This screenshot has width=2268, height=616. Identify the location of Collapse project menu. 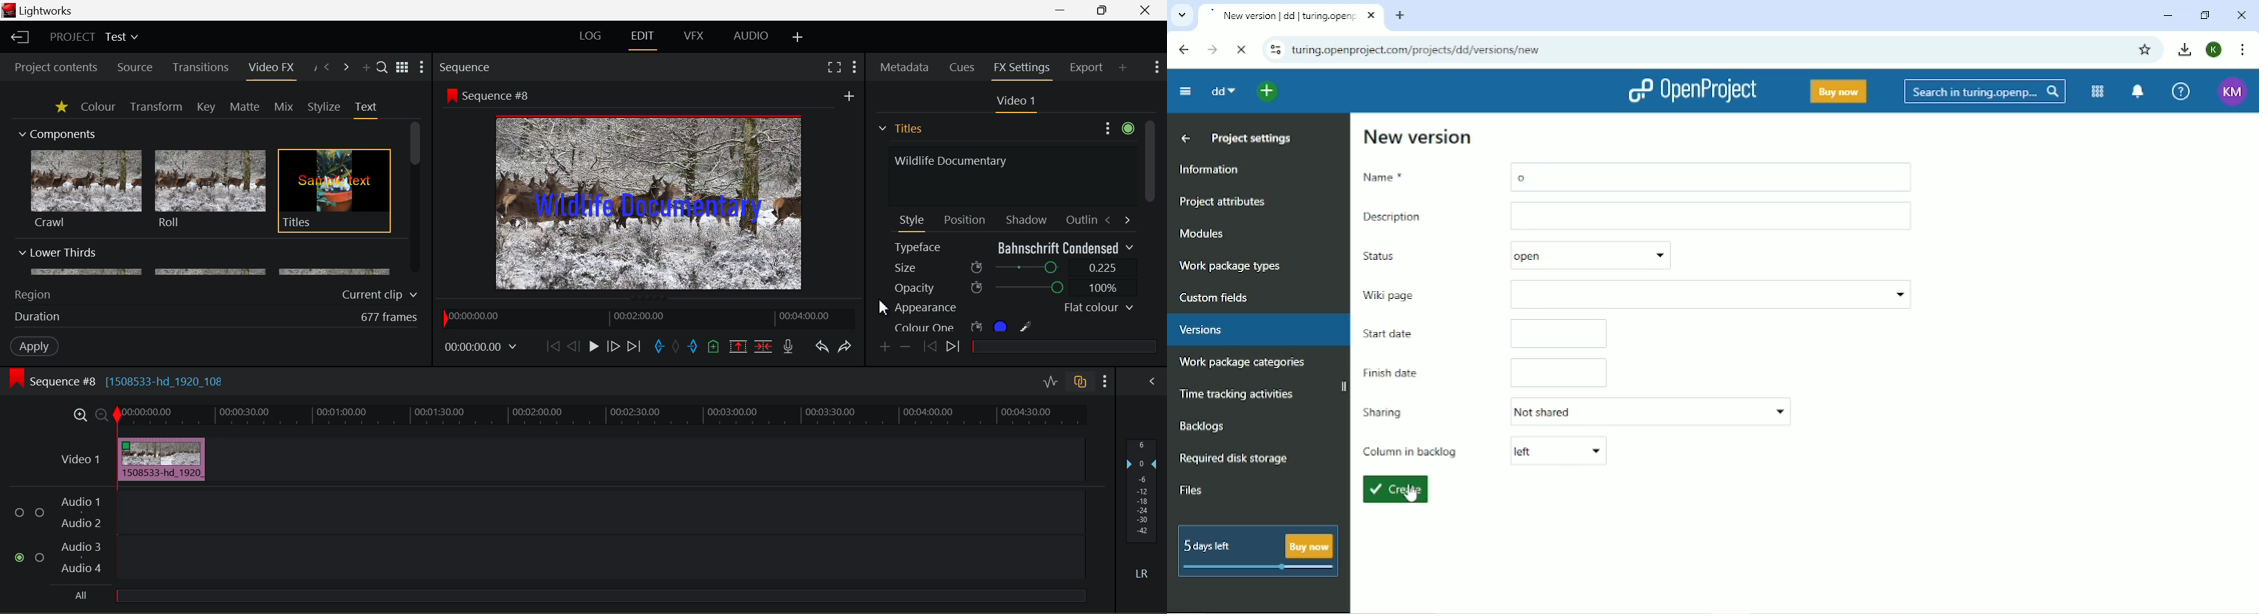
(1186, 92).